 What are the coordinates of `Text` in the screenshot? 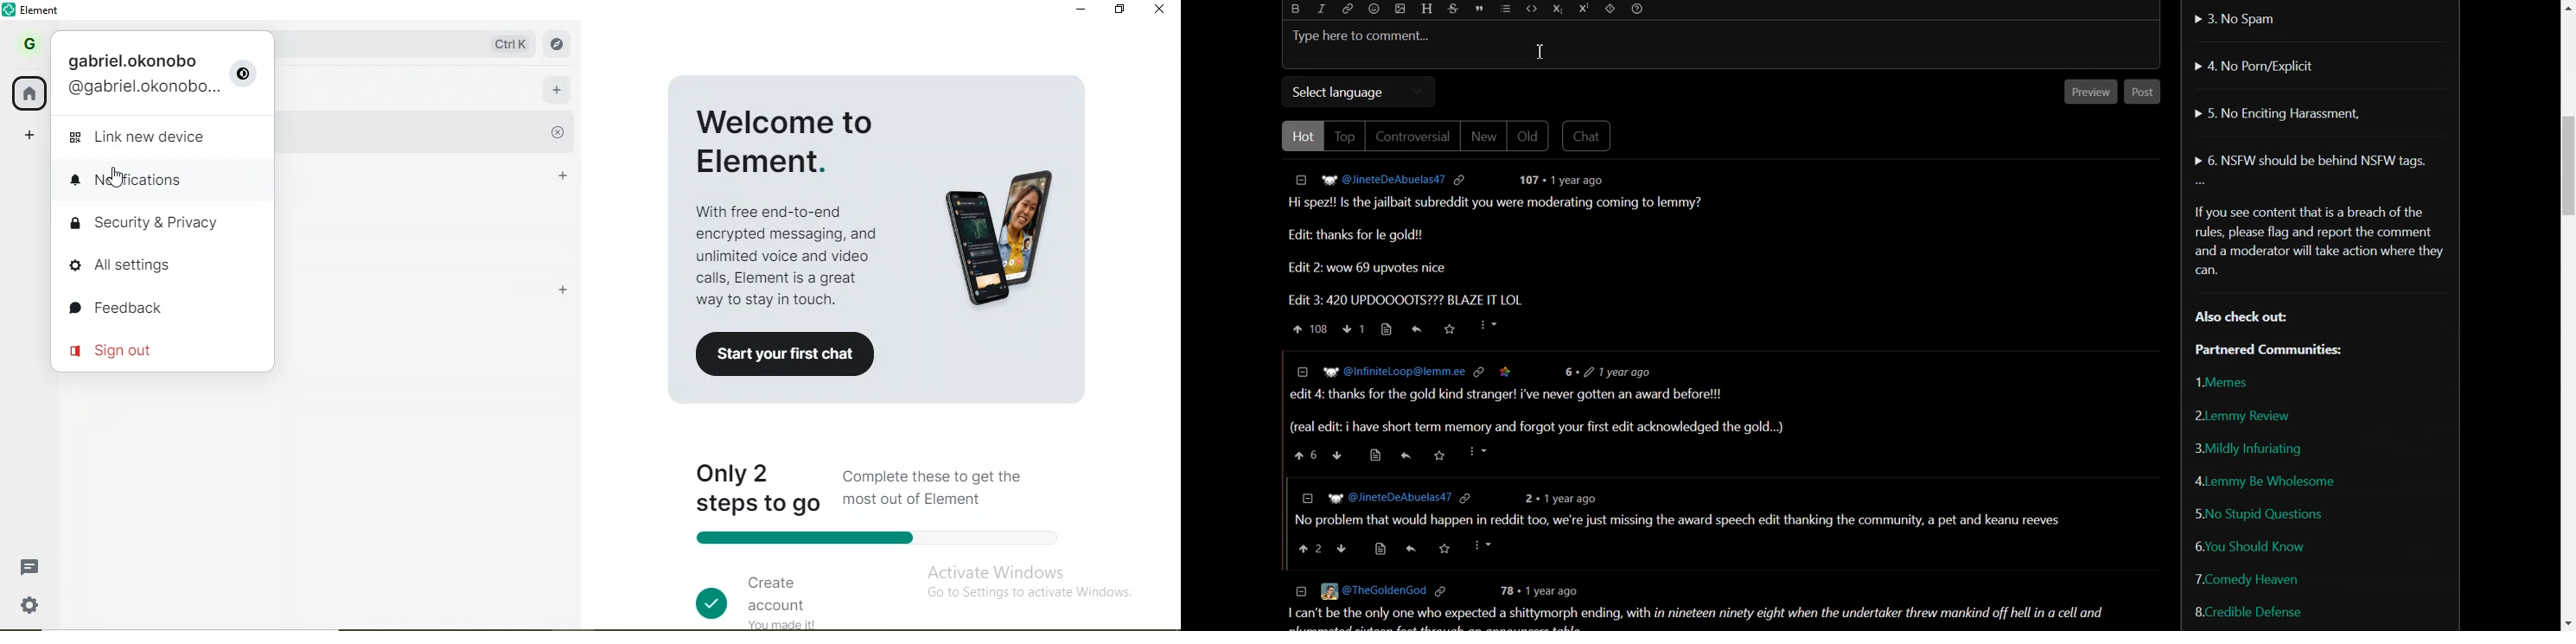 It's located at (1487, 205).